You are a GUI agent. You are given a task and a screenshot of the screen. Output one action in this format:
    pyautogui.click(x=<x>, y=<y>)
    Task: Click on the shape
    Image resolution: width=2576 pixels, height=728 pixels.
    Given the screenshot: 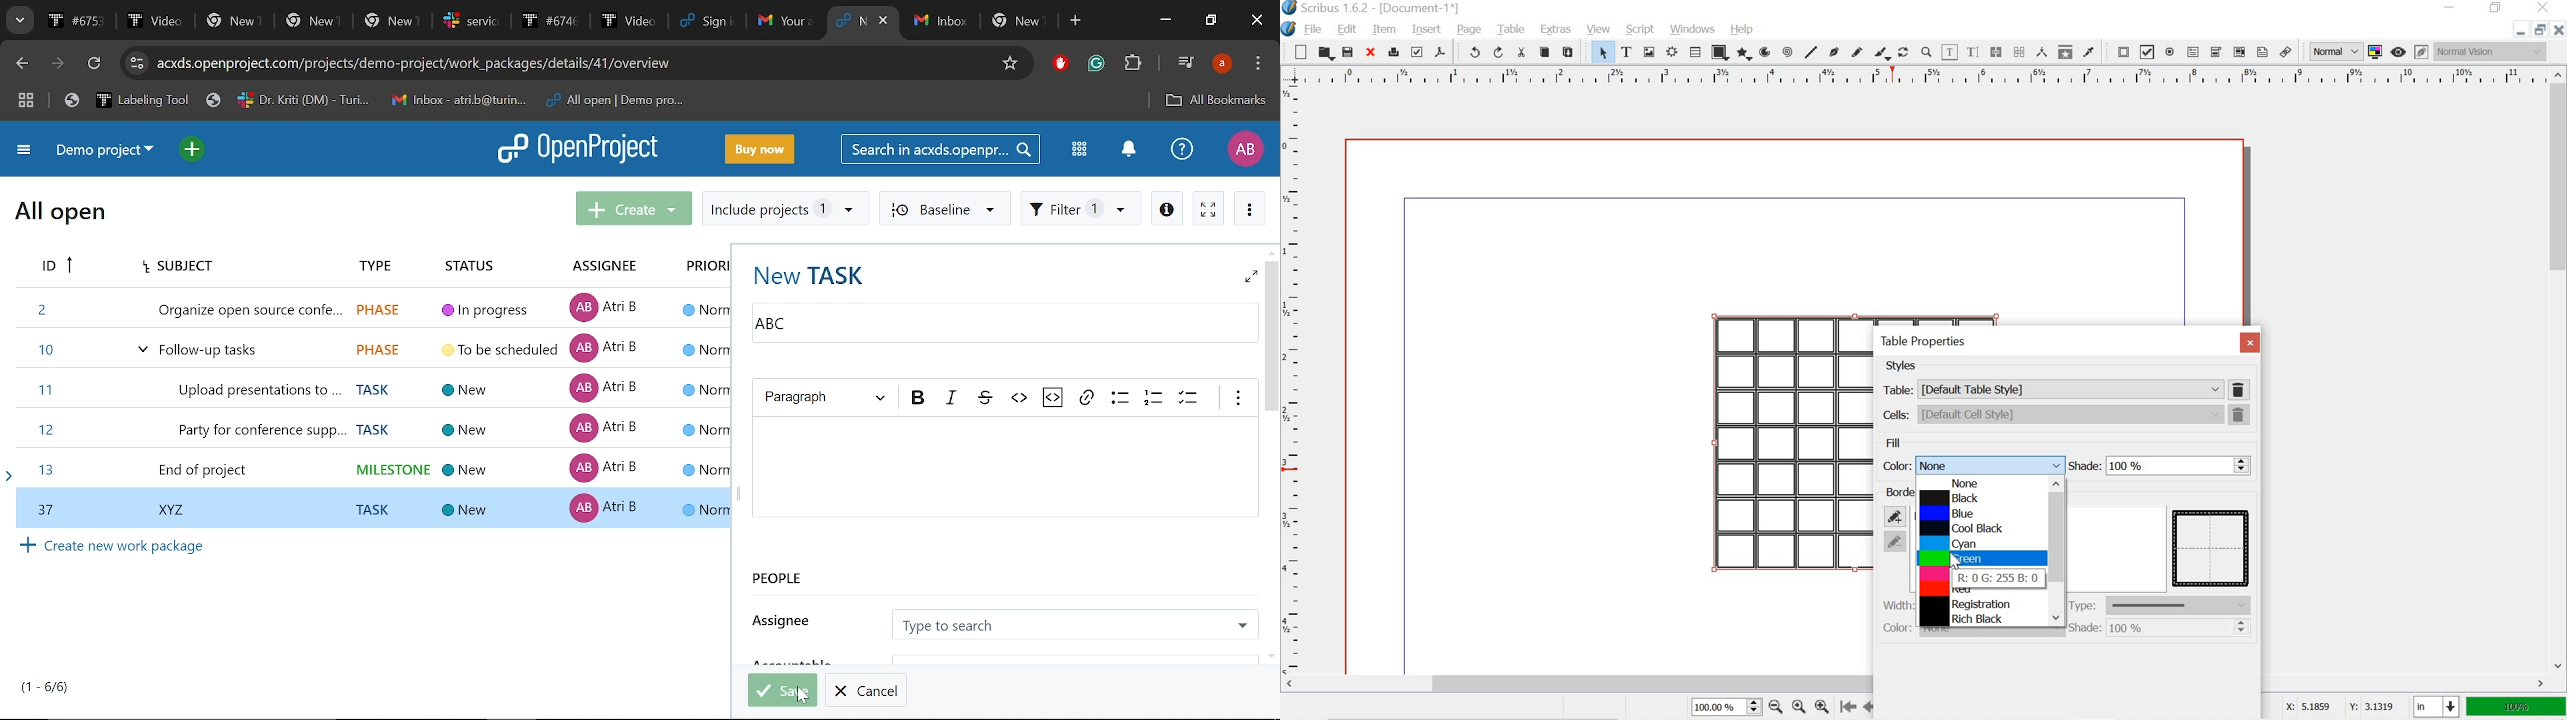 What is the action you would take?
    pyautogui.click(x=1722, y=52)
    